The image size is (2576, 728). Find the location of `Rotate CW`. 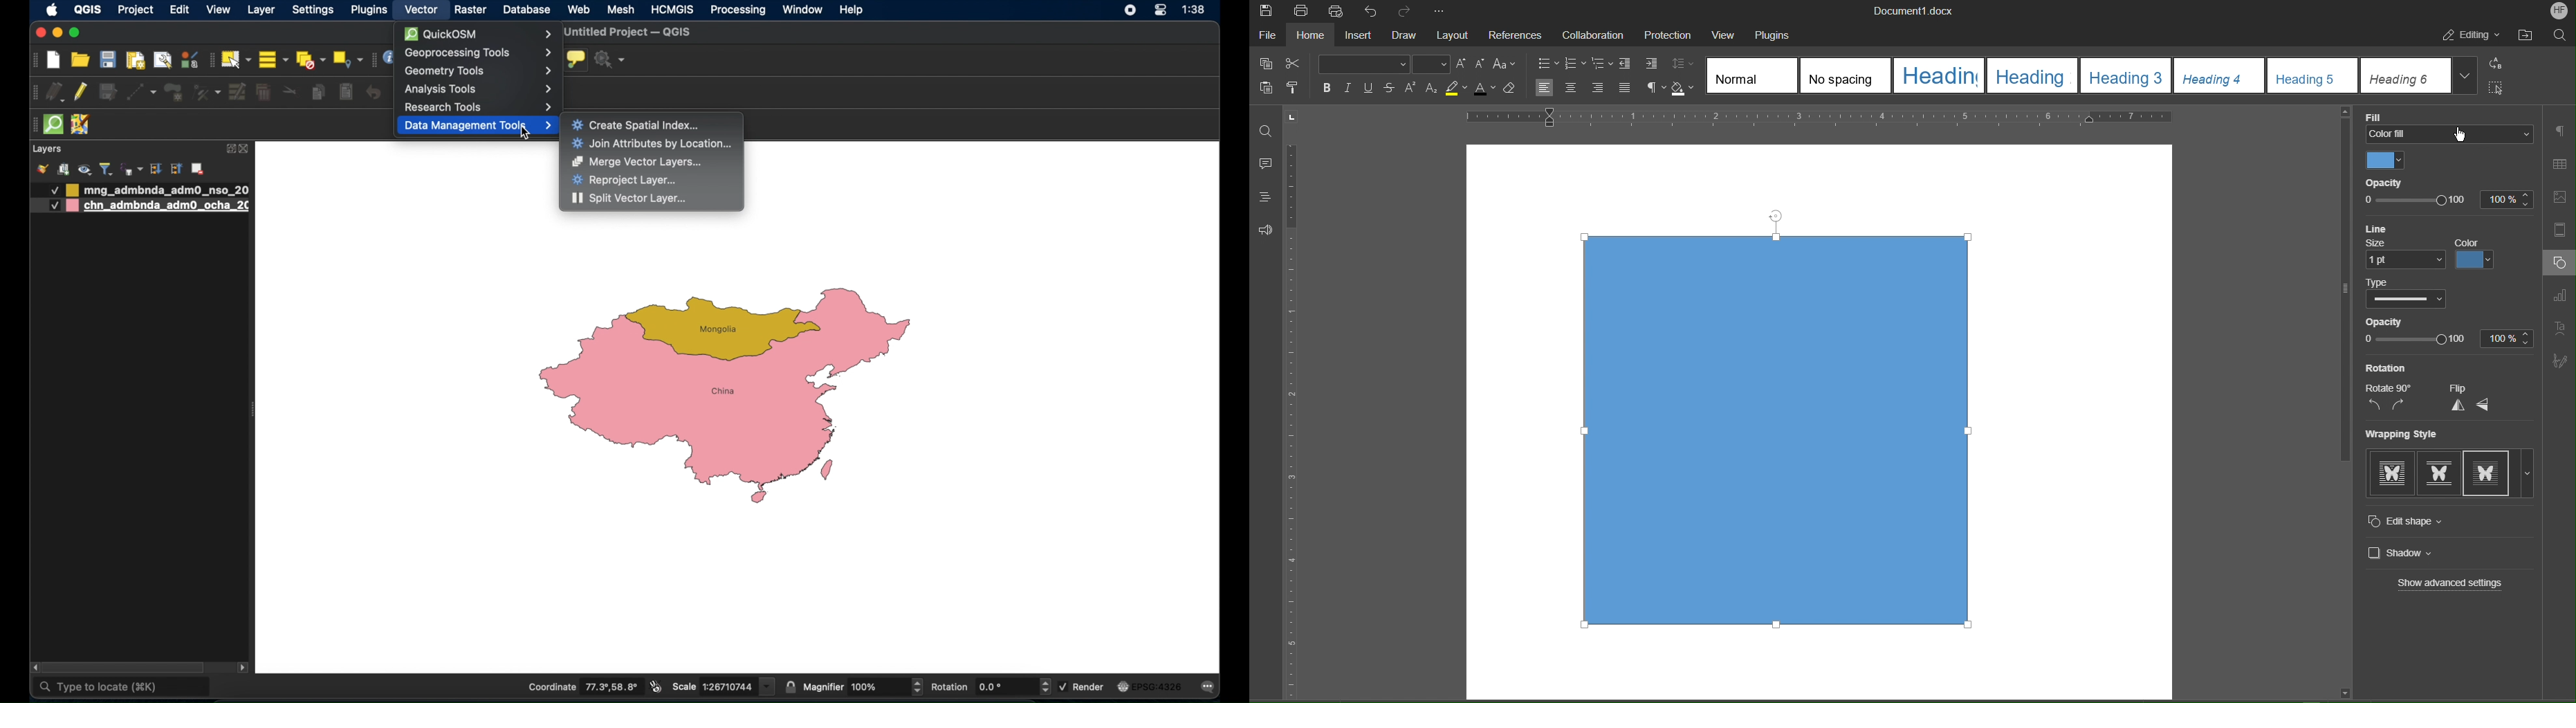

Rotate CW is located at coordinates (2404, 406).